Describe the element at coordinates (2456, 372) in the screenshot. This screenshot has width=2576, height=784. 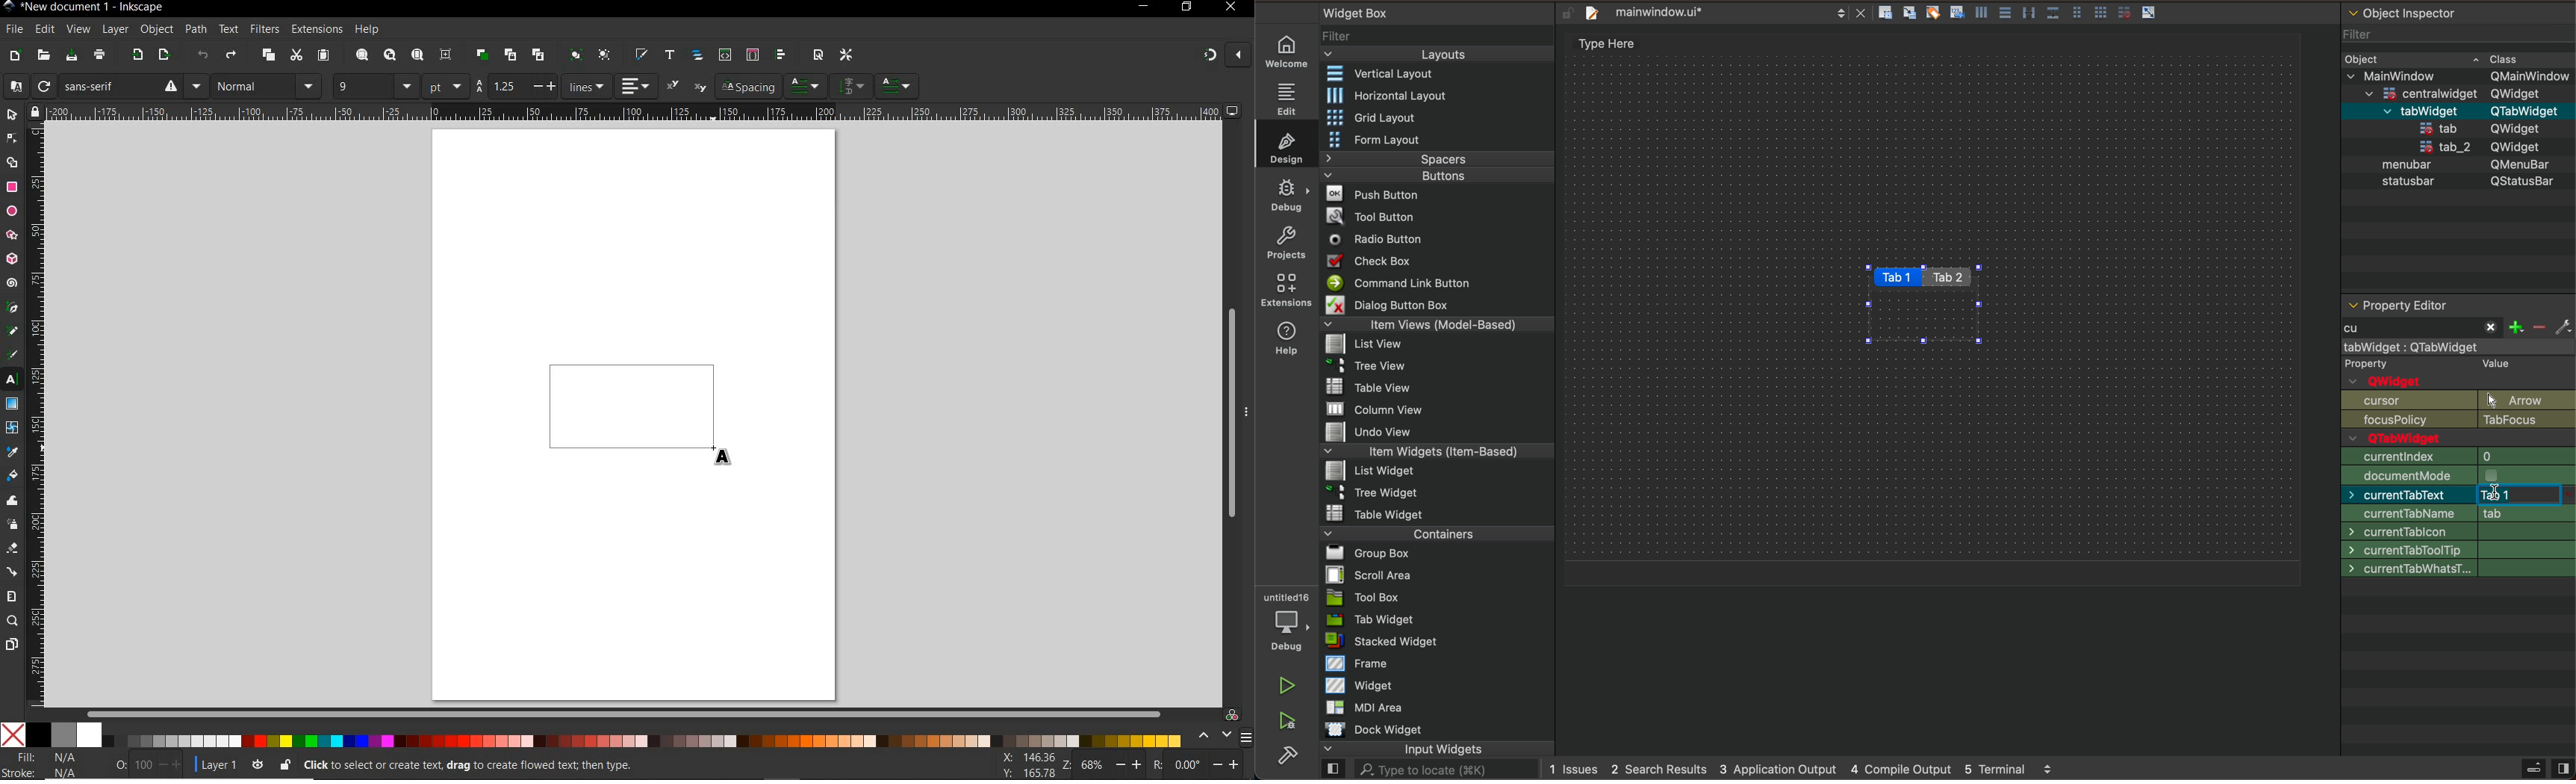
I see `qobject` at that location.